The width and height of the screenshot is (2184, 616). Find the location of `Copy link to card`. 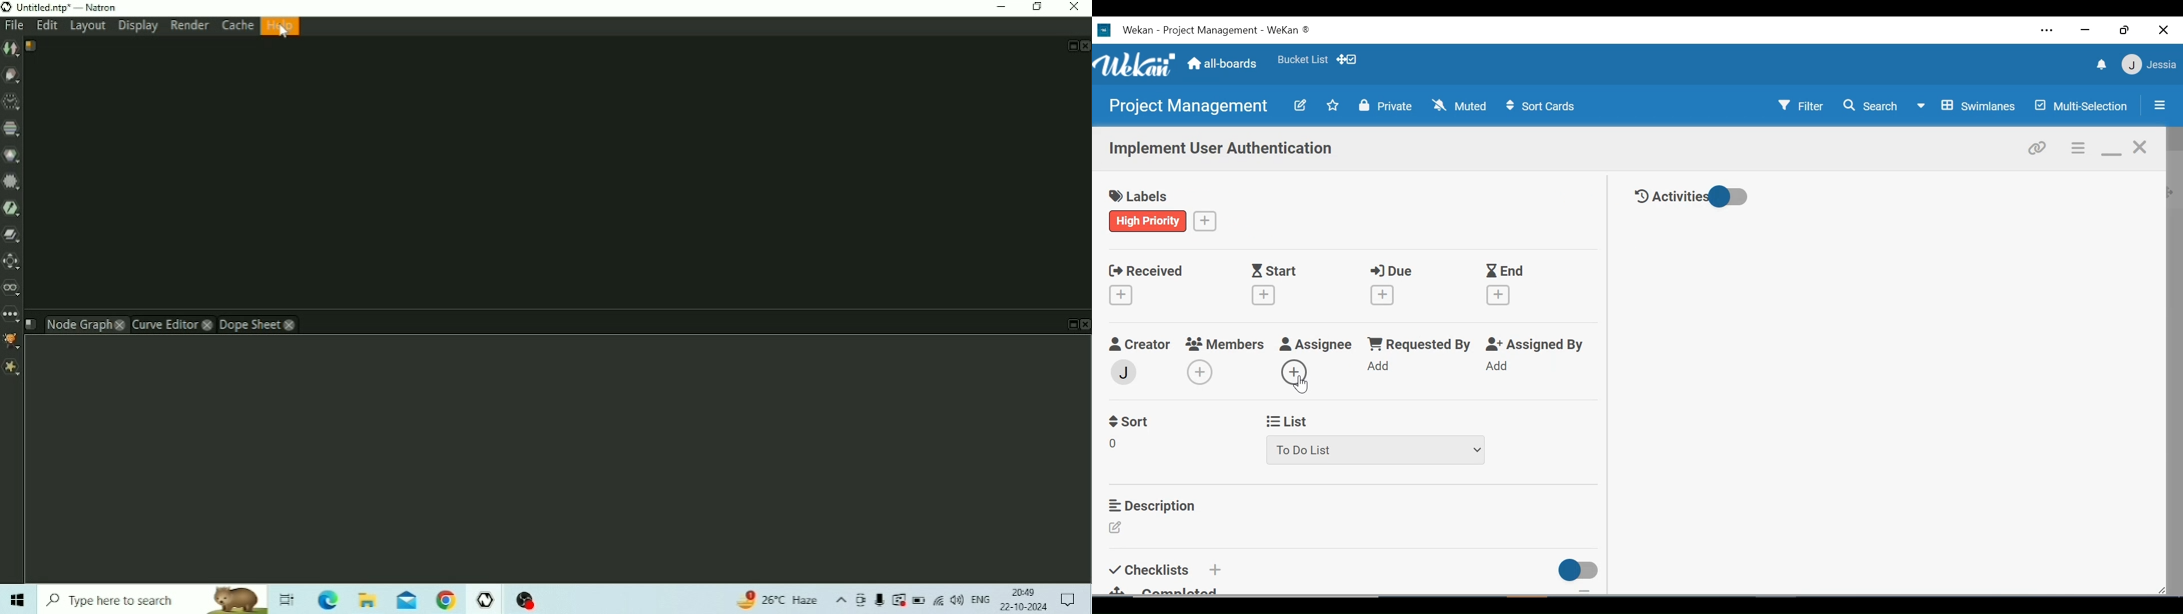

Copy link to card is located at coordinates (2039, 147).